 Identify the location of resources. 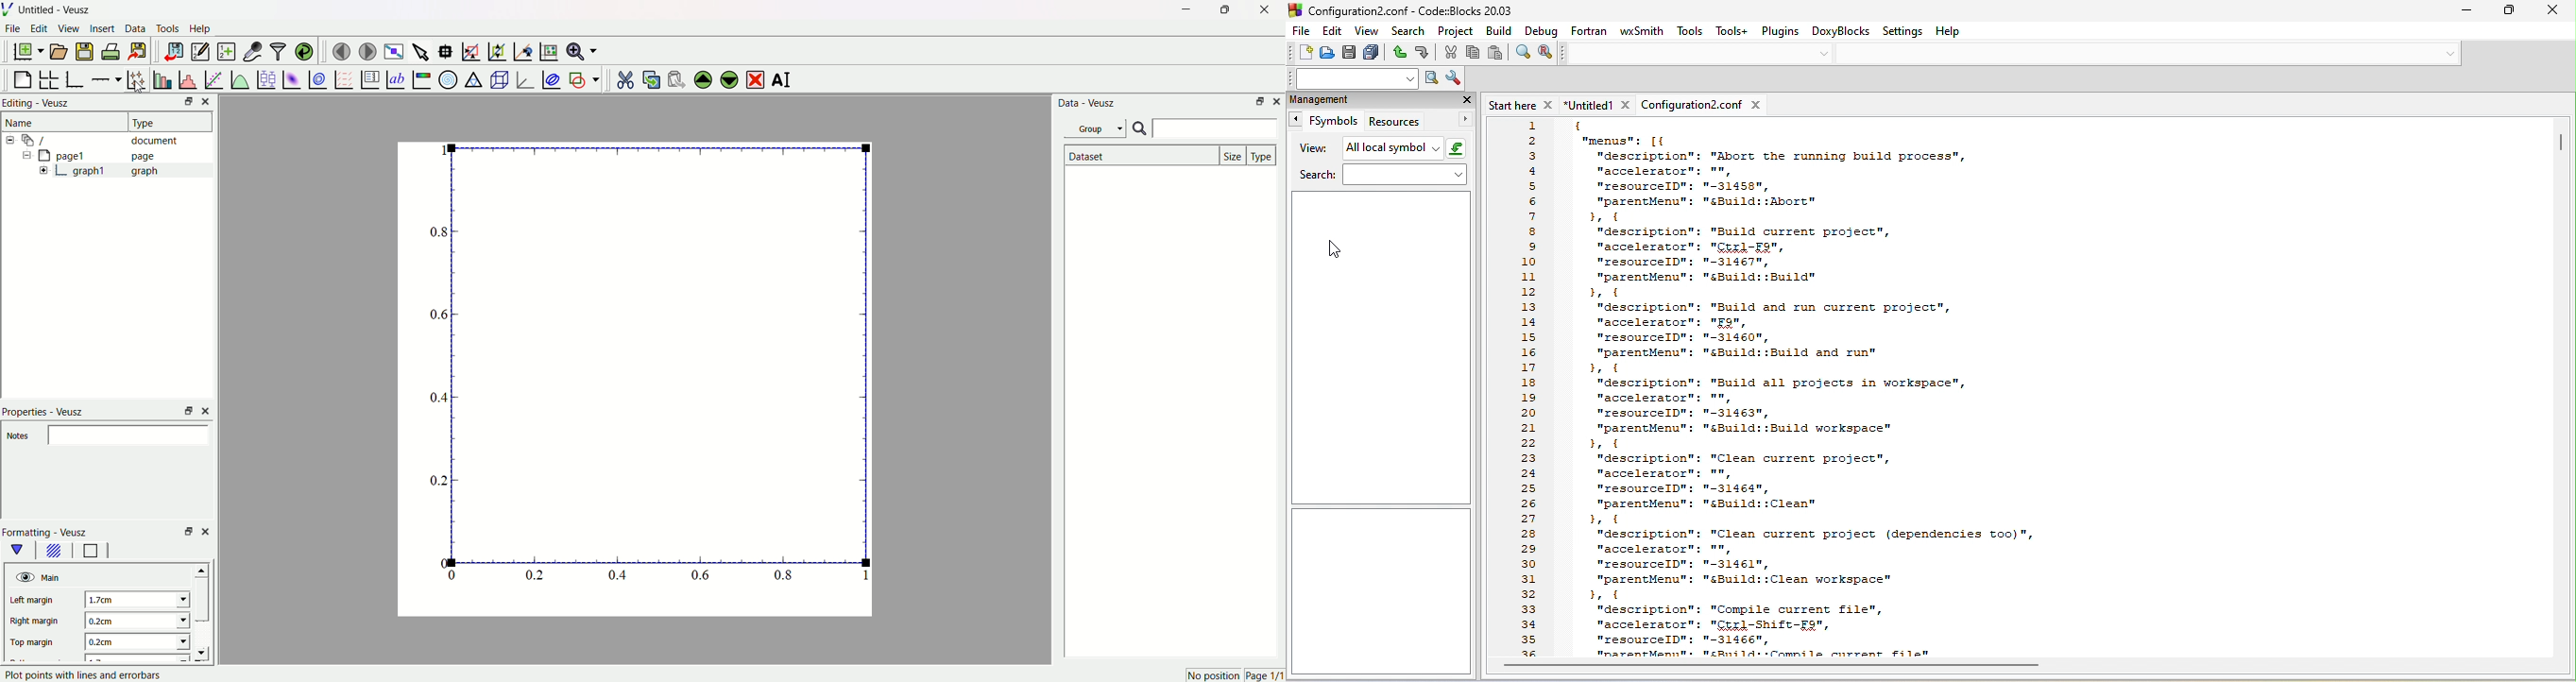
(1421, 121).